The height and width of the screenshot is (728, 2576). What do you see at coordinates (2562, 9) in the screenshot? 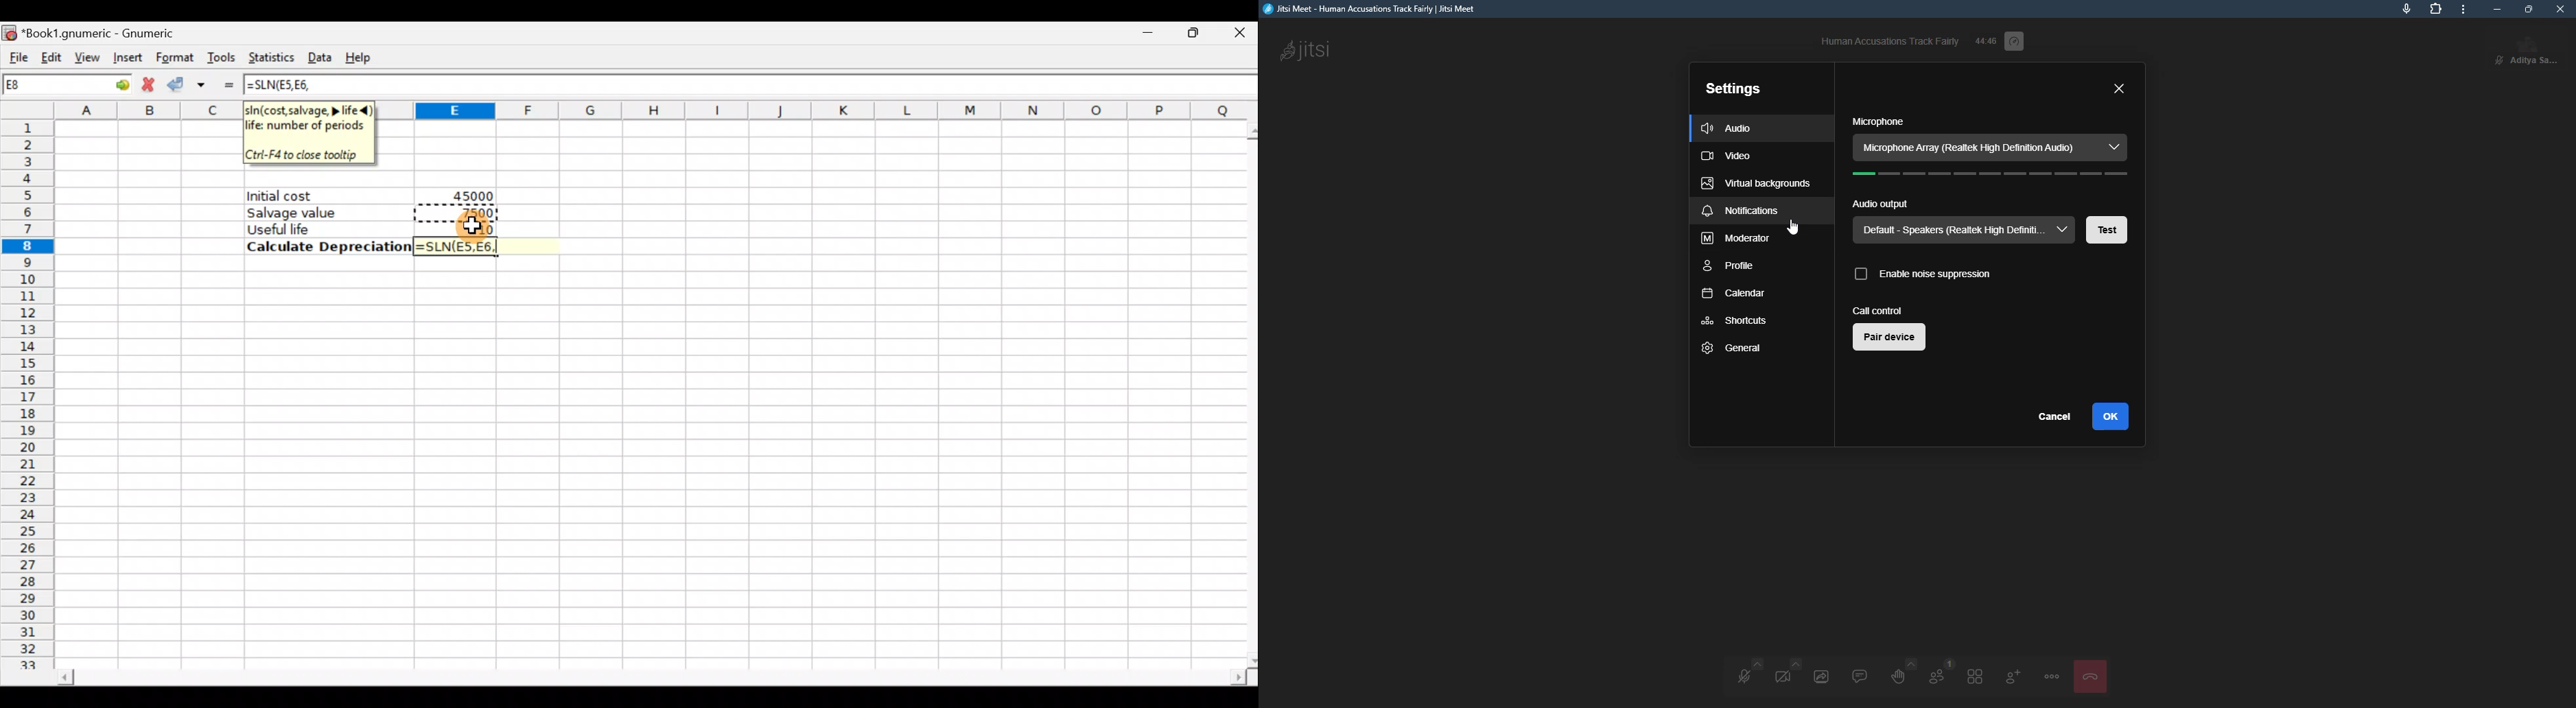
I see `close` at bounding box center [2562, 9].